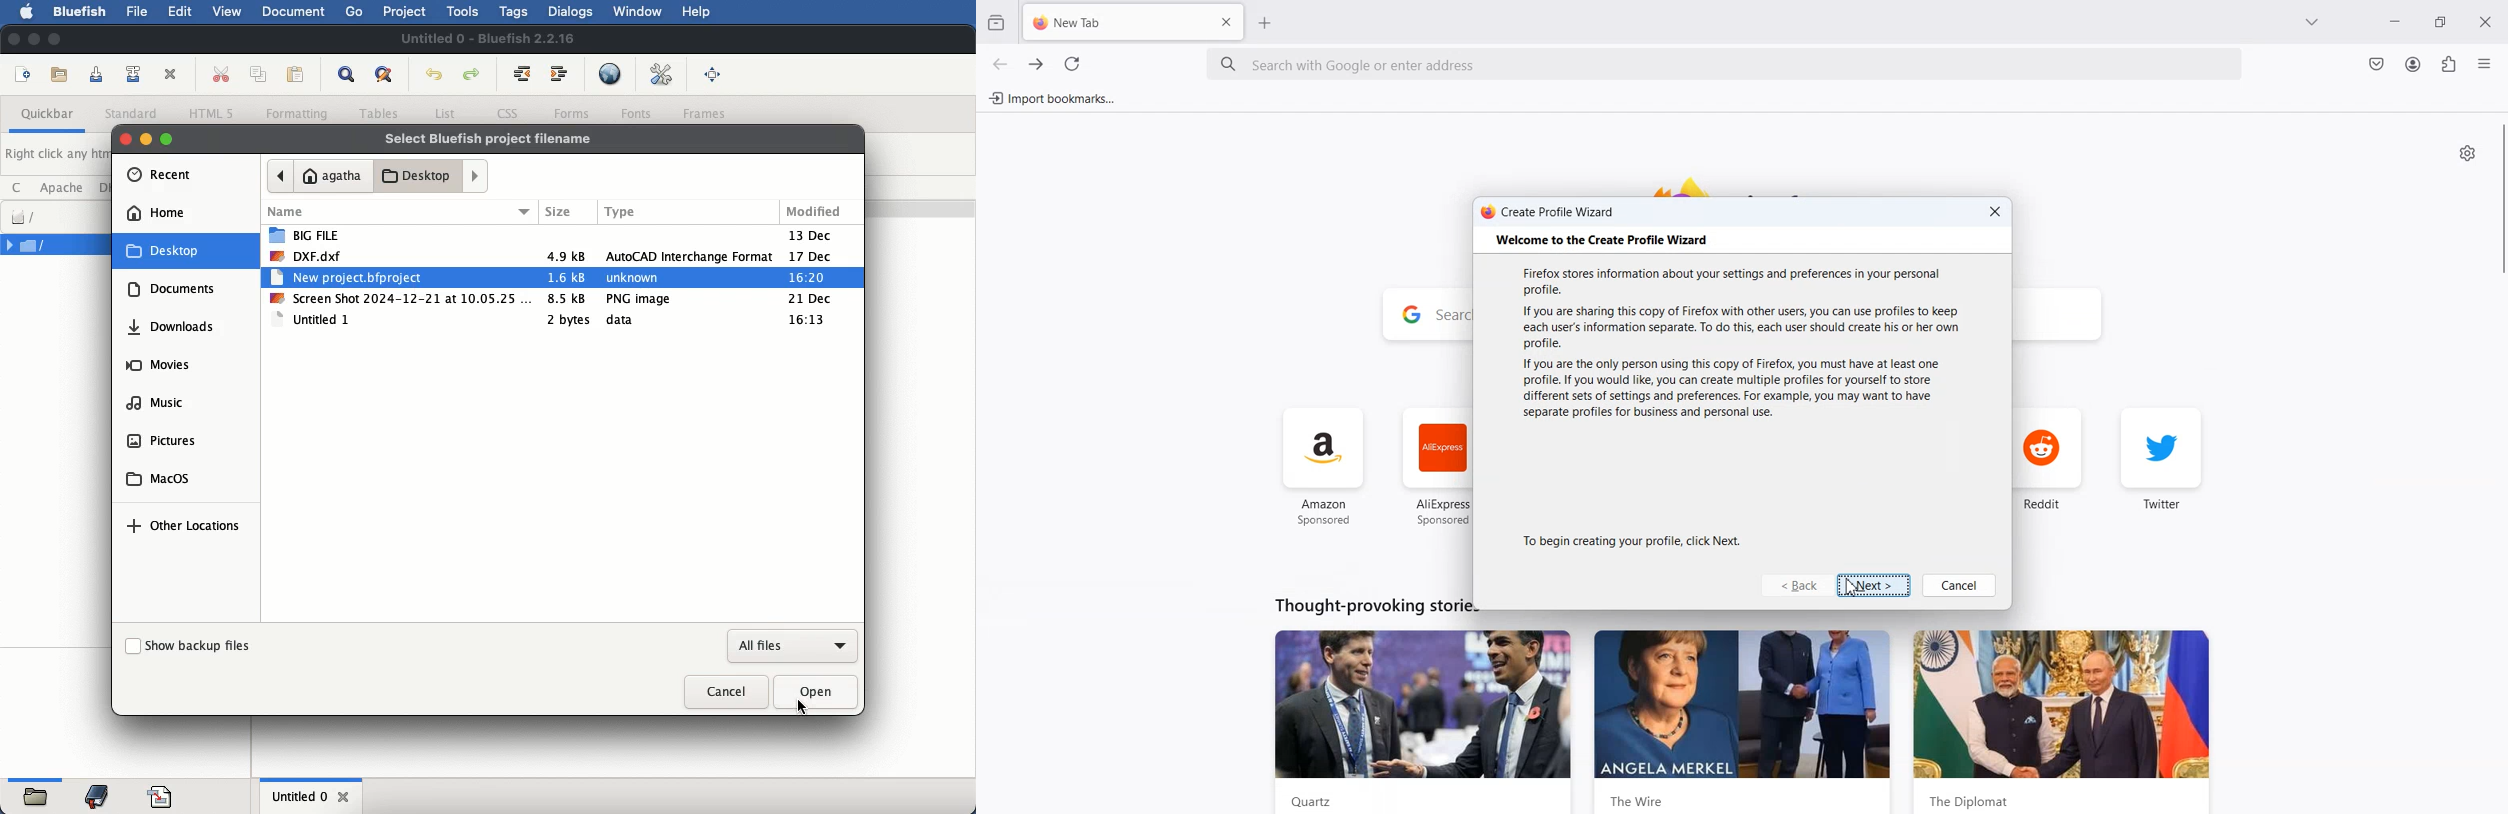 Image resolution: width=2520 pixels, height=840 pixels. Describe the element at coordinates (1603, 239) in the screenshot. I see `‘Welcome to the Create Profile Wizard` at that location.